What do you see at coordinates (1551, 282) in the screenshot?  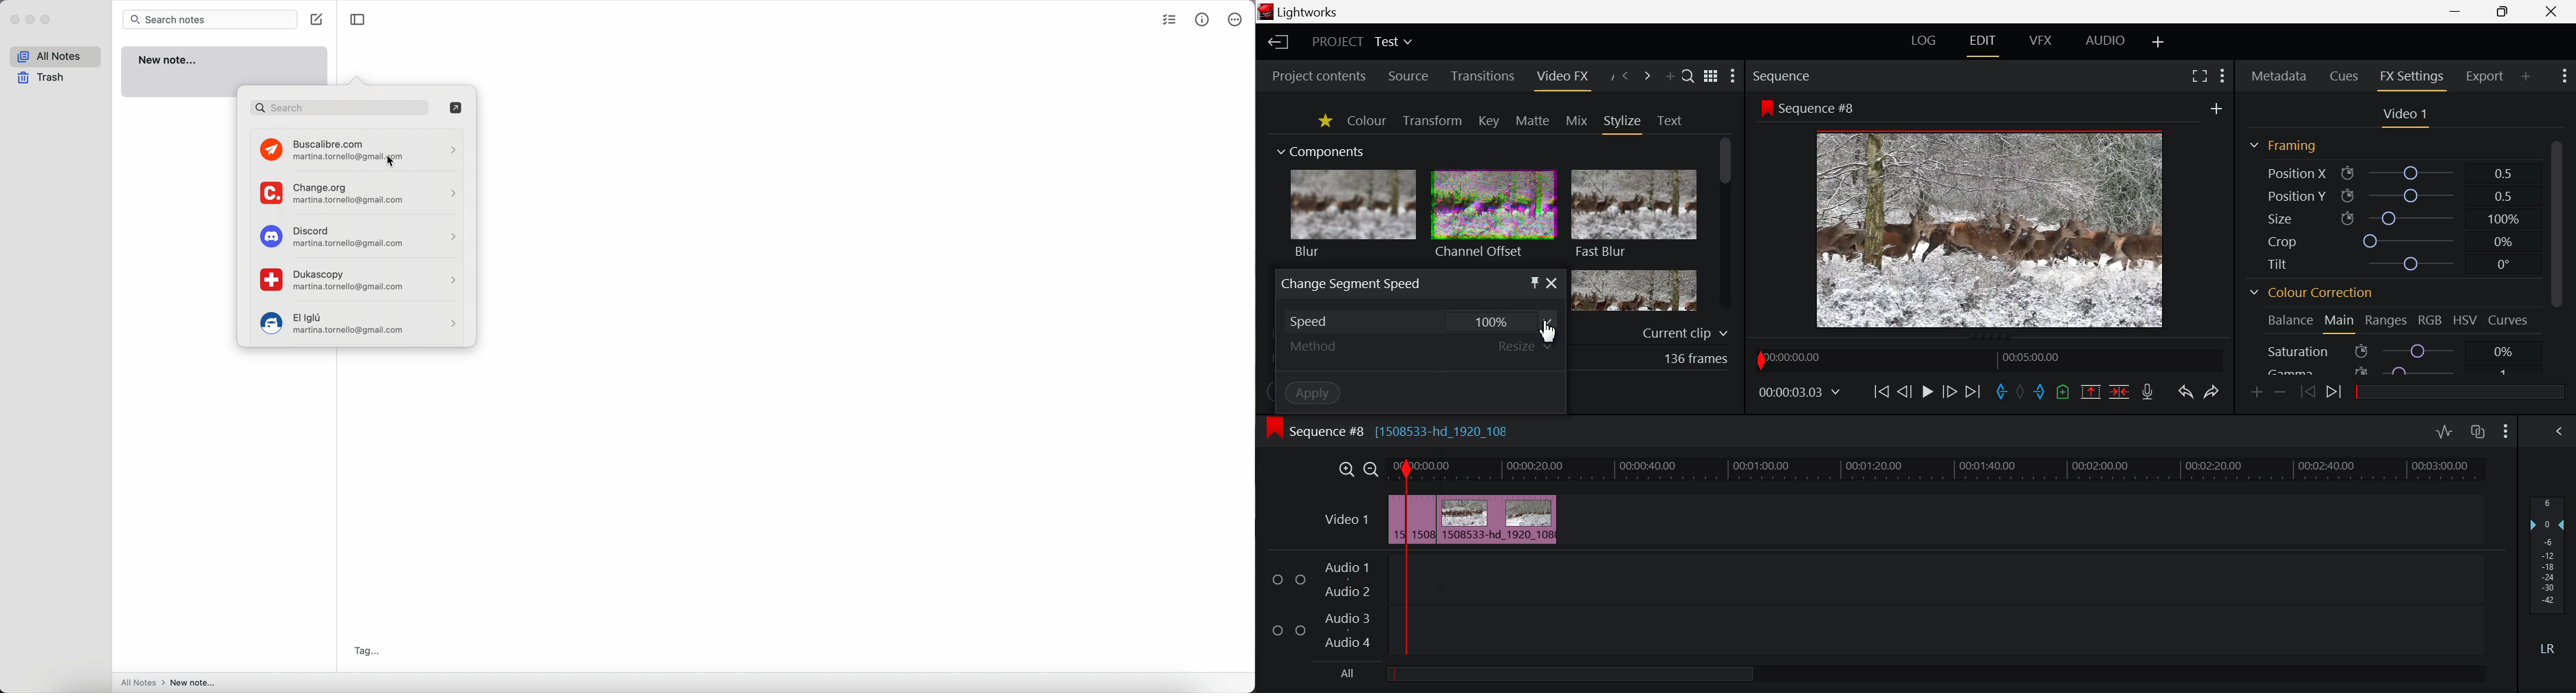 I see `Close` at bounding box center [1551, 282].